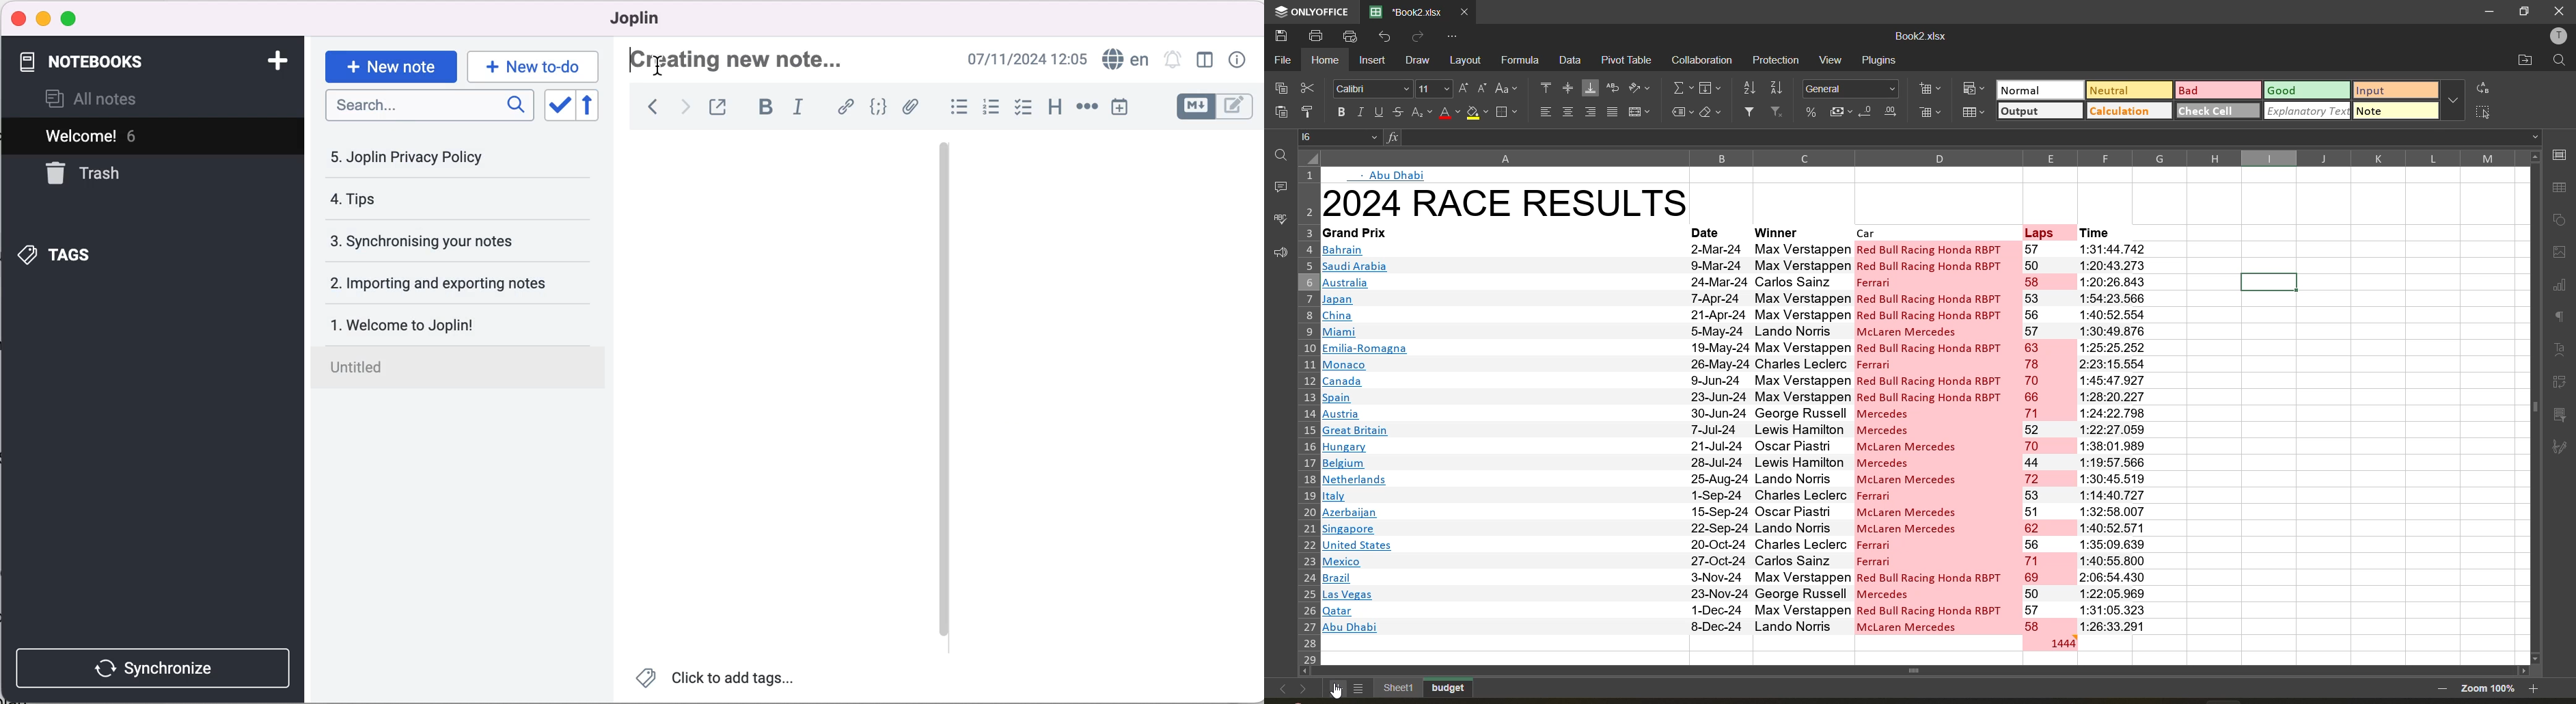 Image resolution: width=2576 pixels, height=728 pixels. Describe the element at coordinates (1028, 60) in the screenshot. I see `time and date` at that location.